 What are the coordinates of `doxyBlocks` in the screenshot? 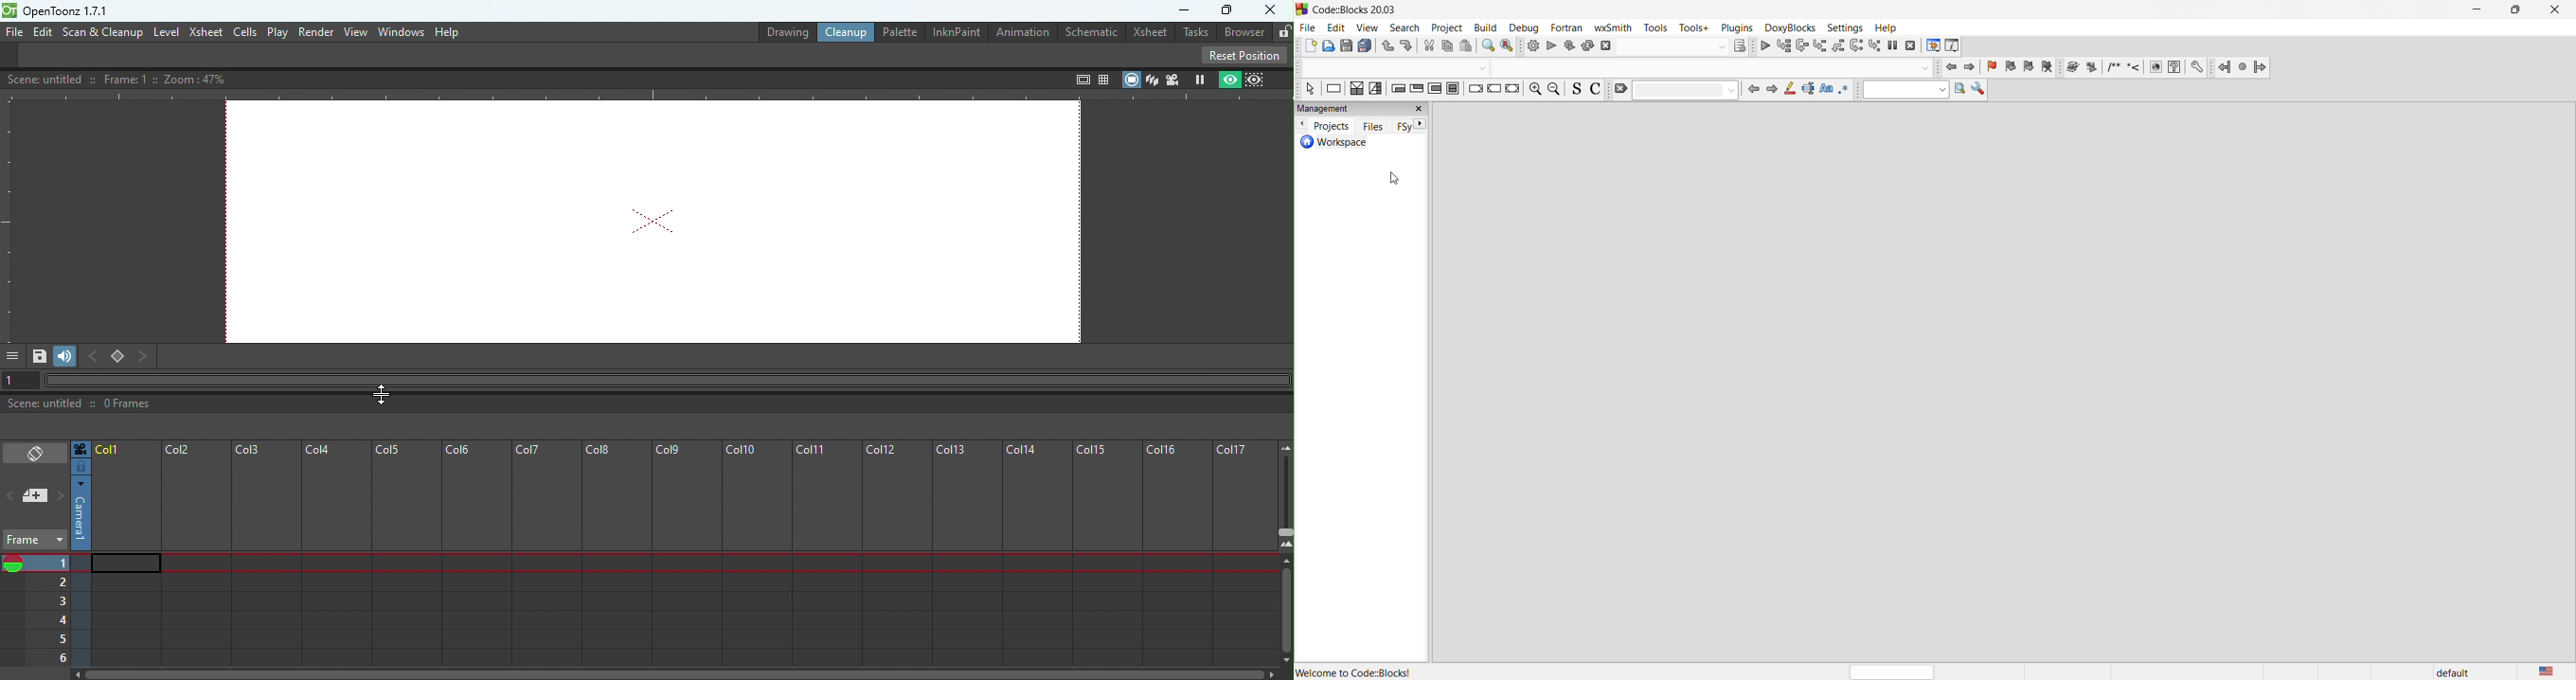 It's located at (1789, 27).